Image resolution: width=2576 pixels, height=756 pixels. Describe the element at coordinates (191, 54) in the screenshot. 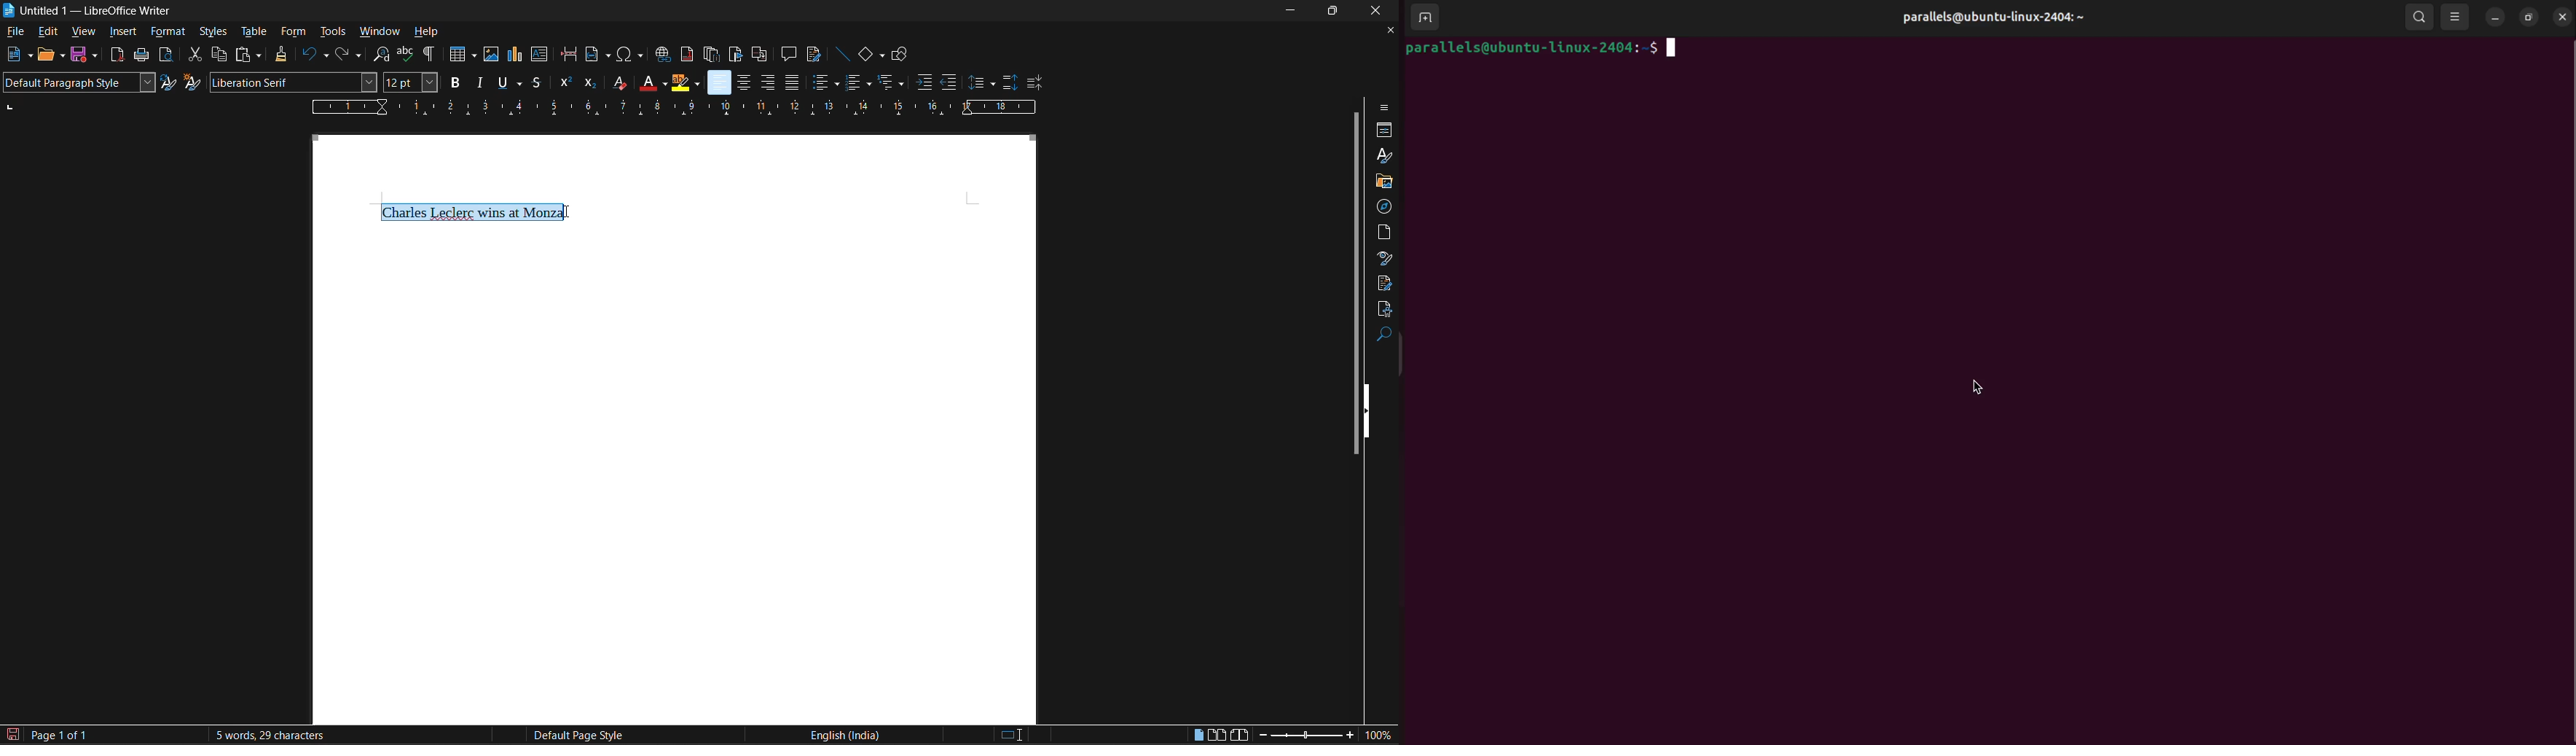

I see `cut` at that location.